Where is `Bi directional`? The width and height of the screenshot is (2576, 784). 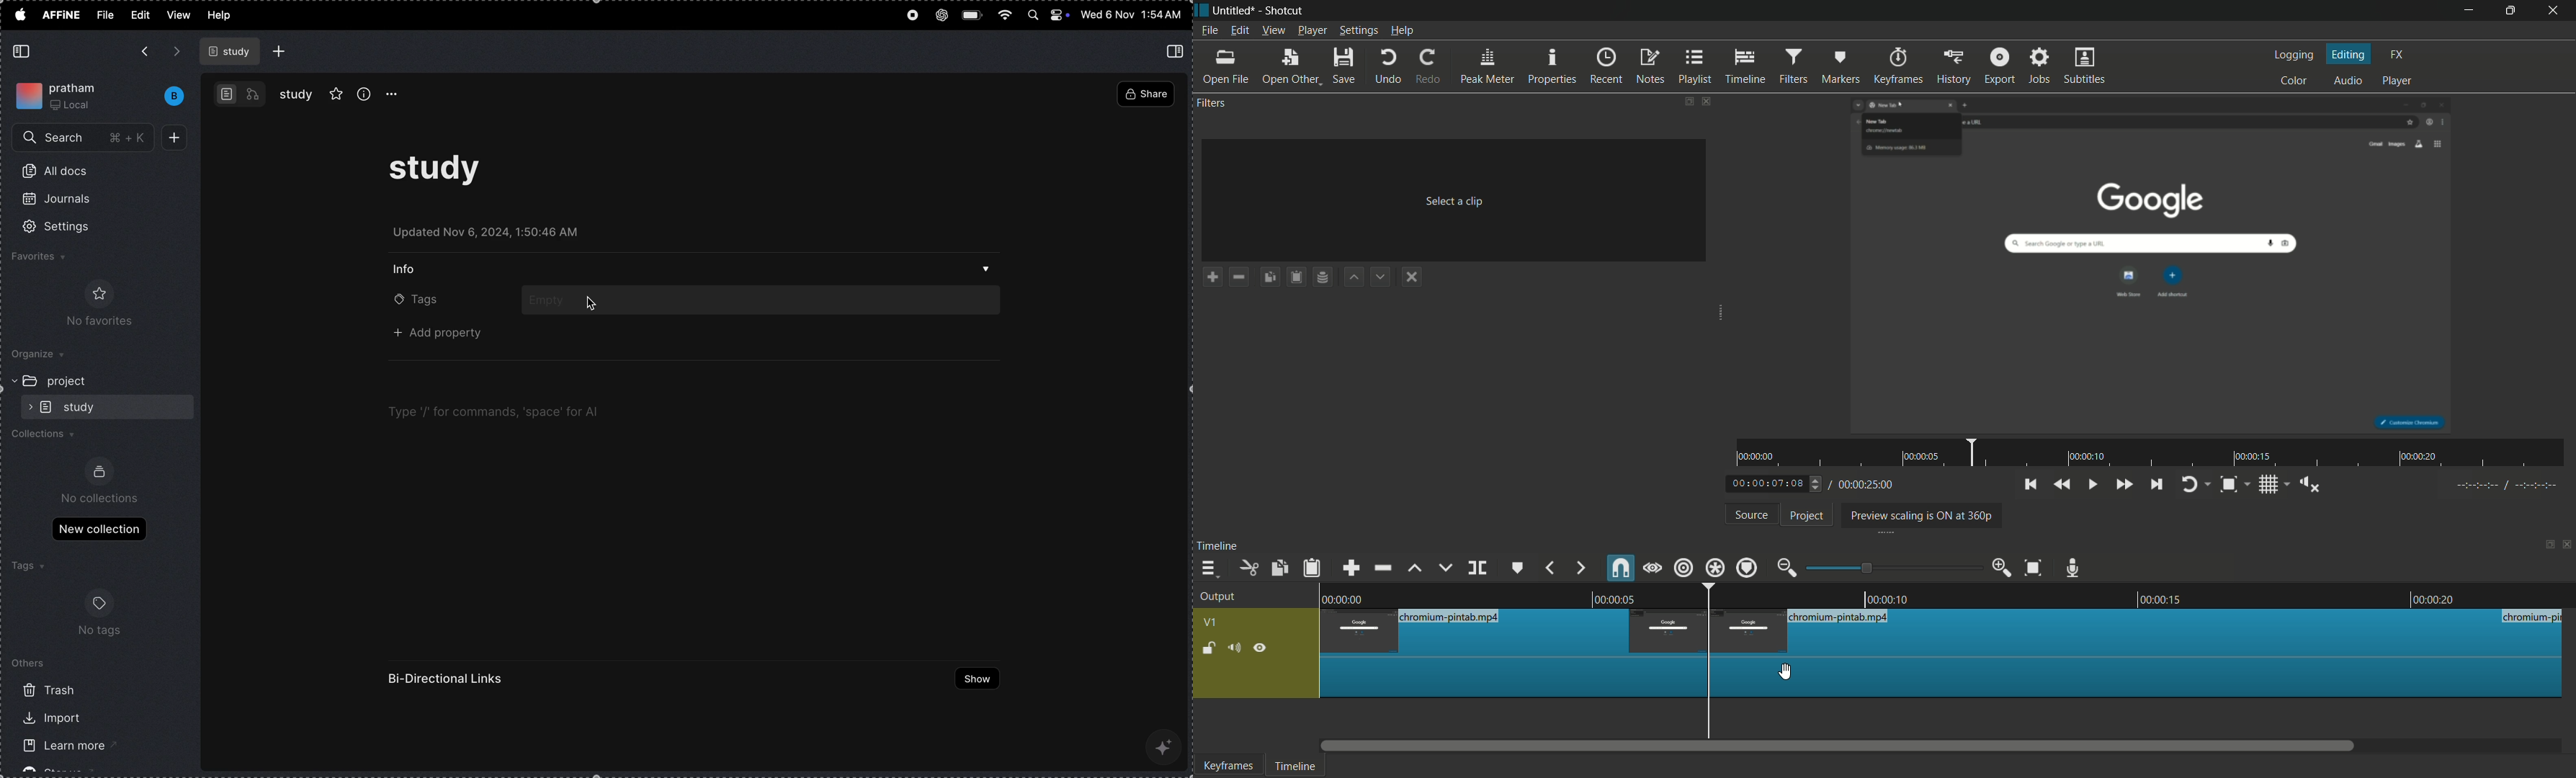
Bi directional is located at coordinates (448, 679).